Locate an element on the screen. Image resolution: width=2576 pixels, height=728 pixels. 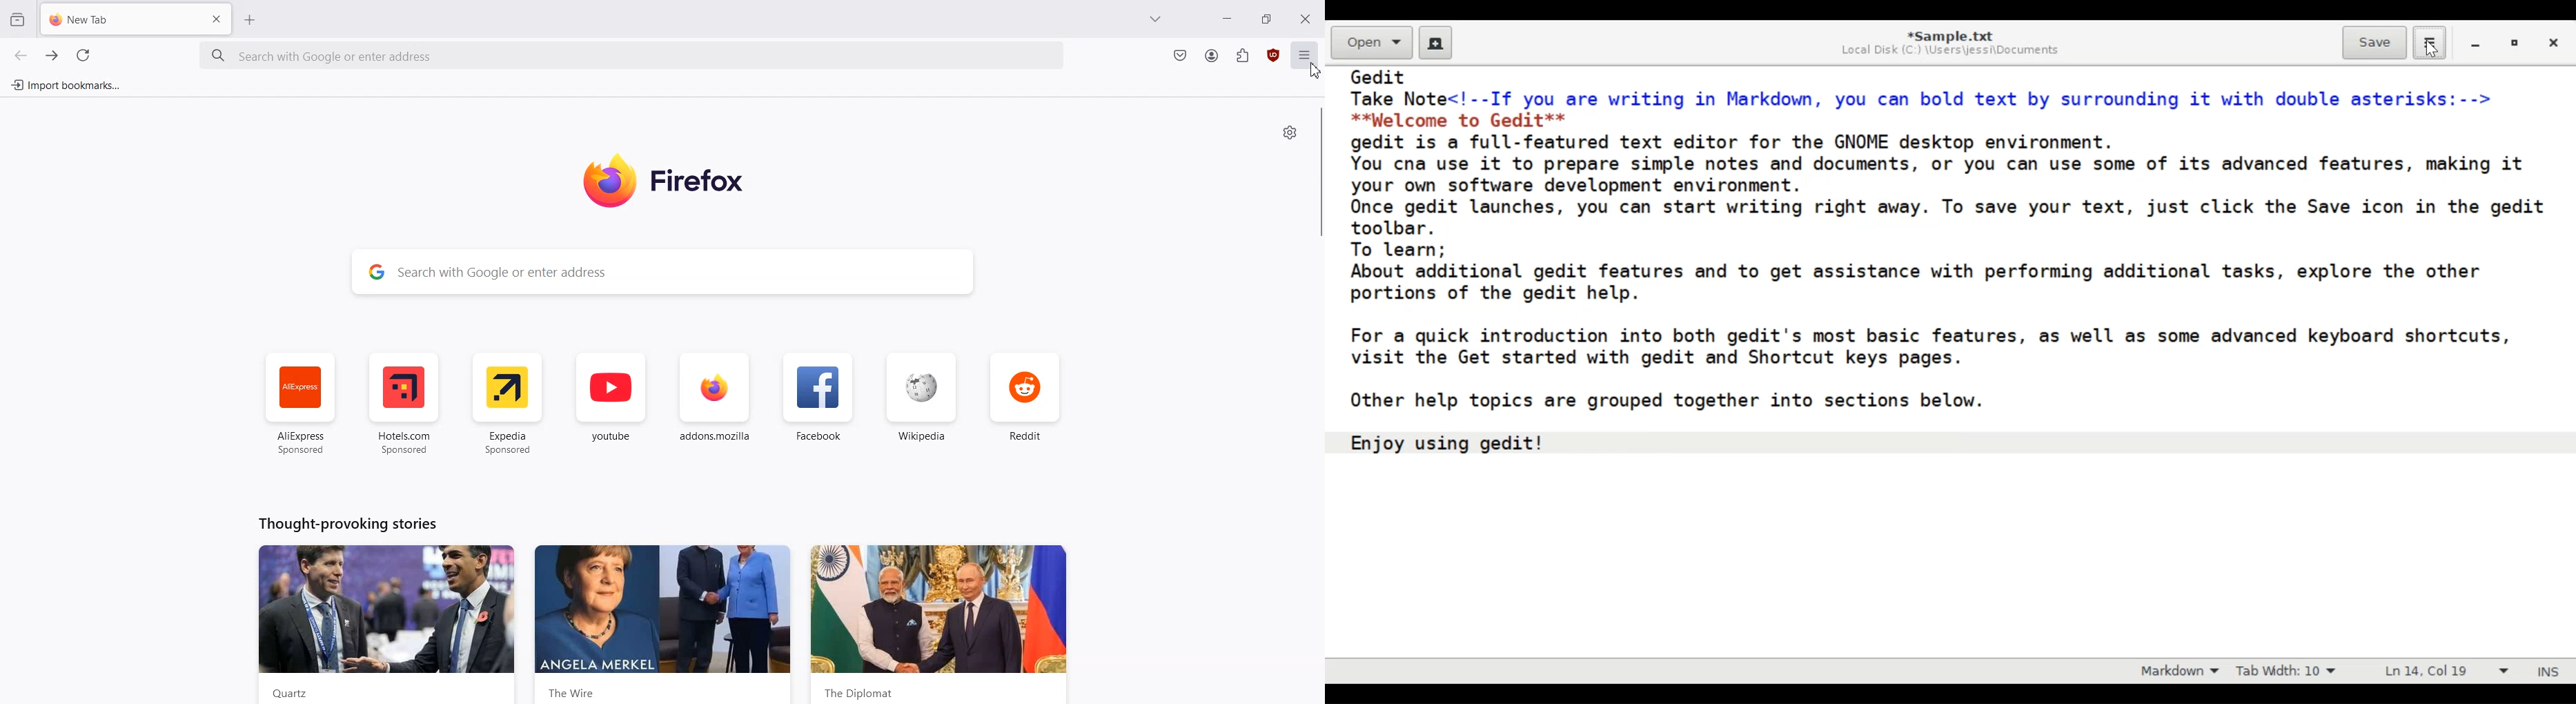
Open Application menu is located at coordinates (1306, 61).